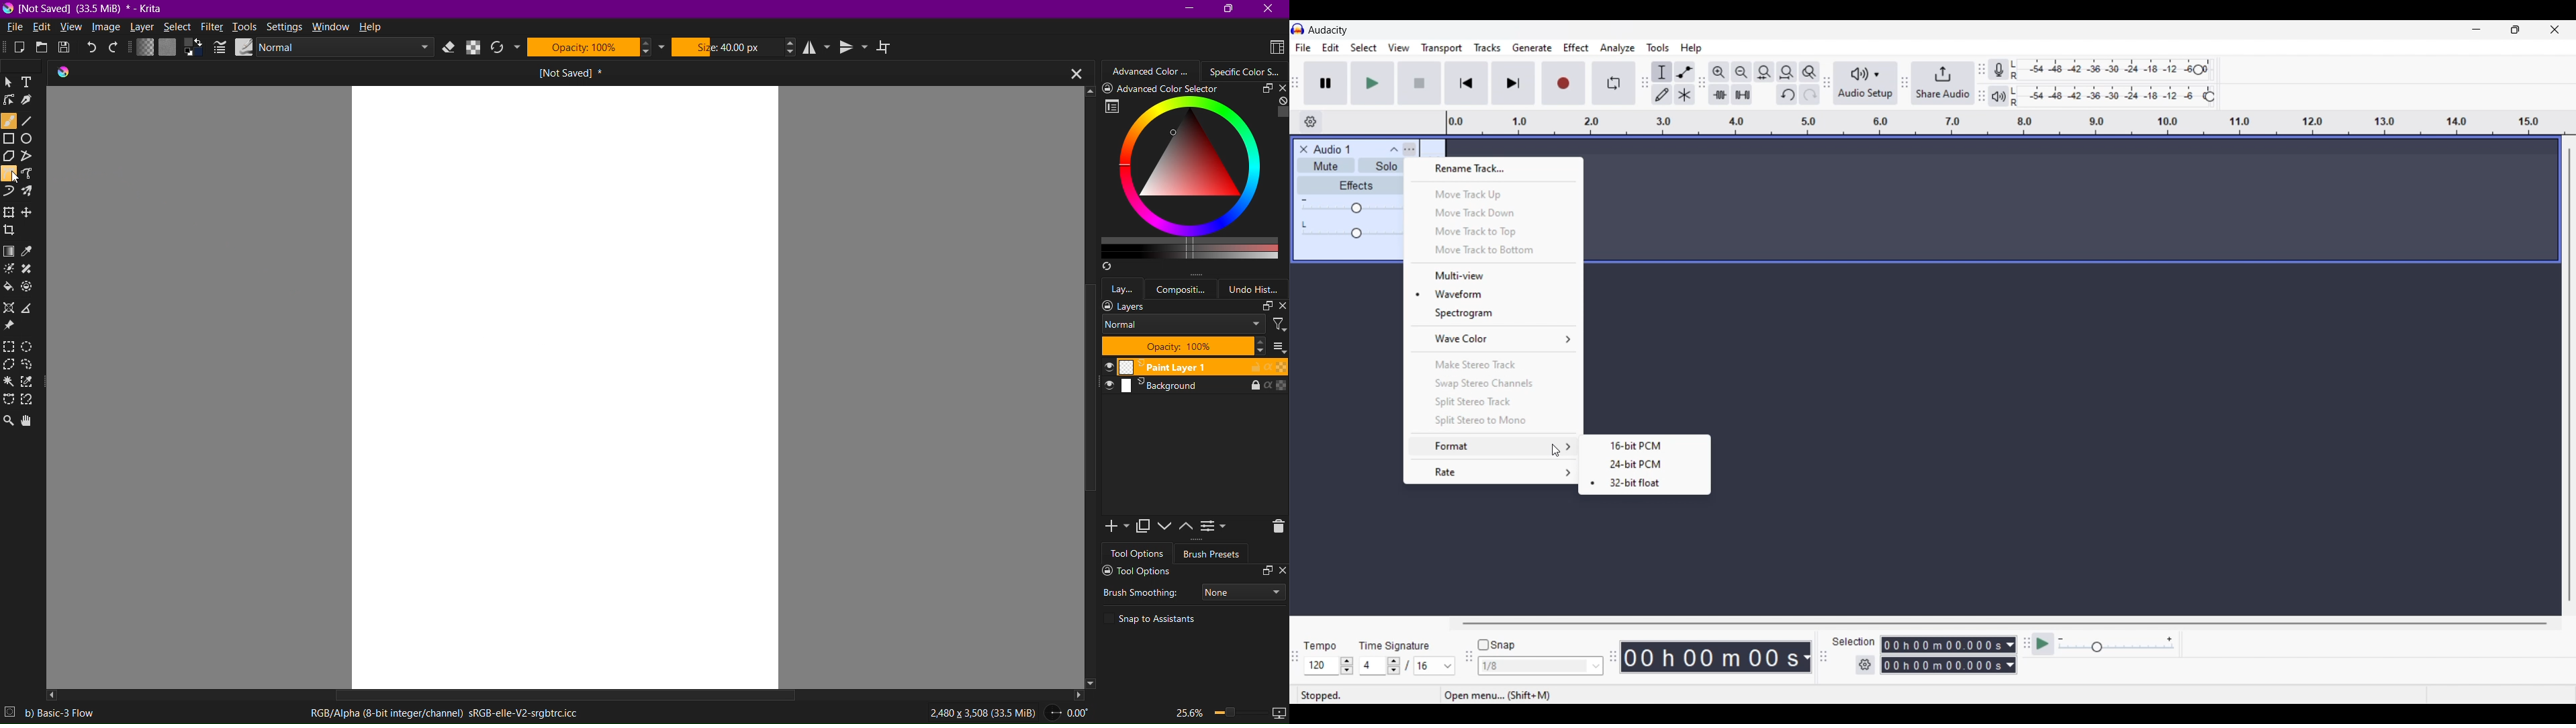 Image resolution: width=2576 pixels, height=728 pixels. Describe the element at coordinates (1331, 48) in the screenshot. I see `Edit menu` at that location.